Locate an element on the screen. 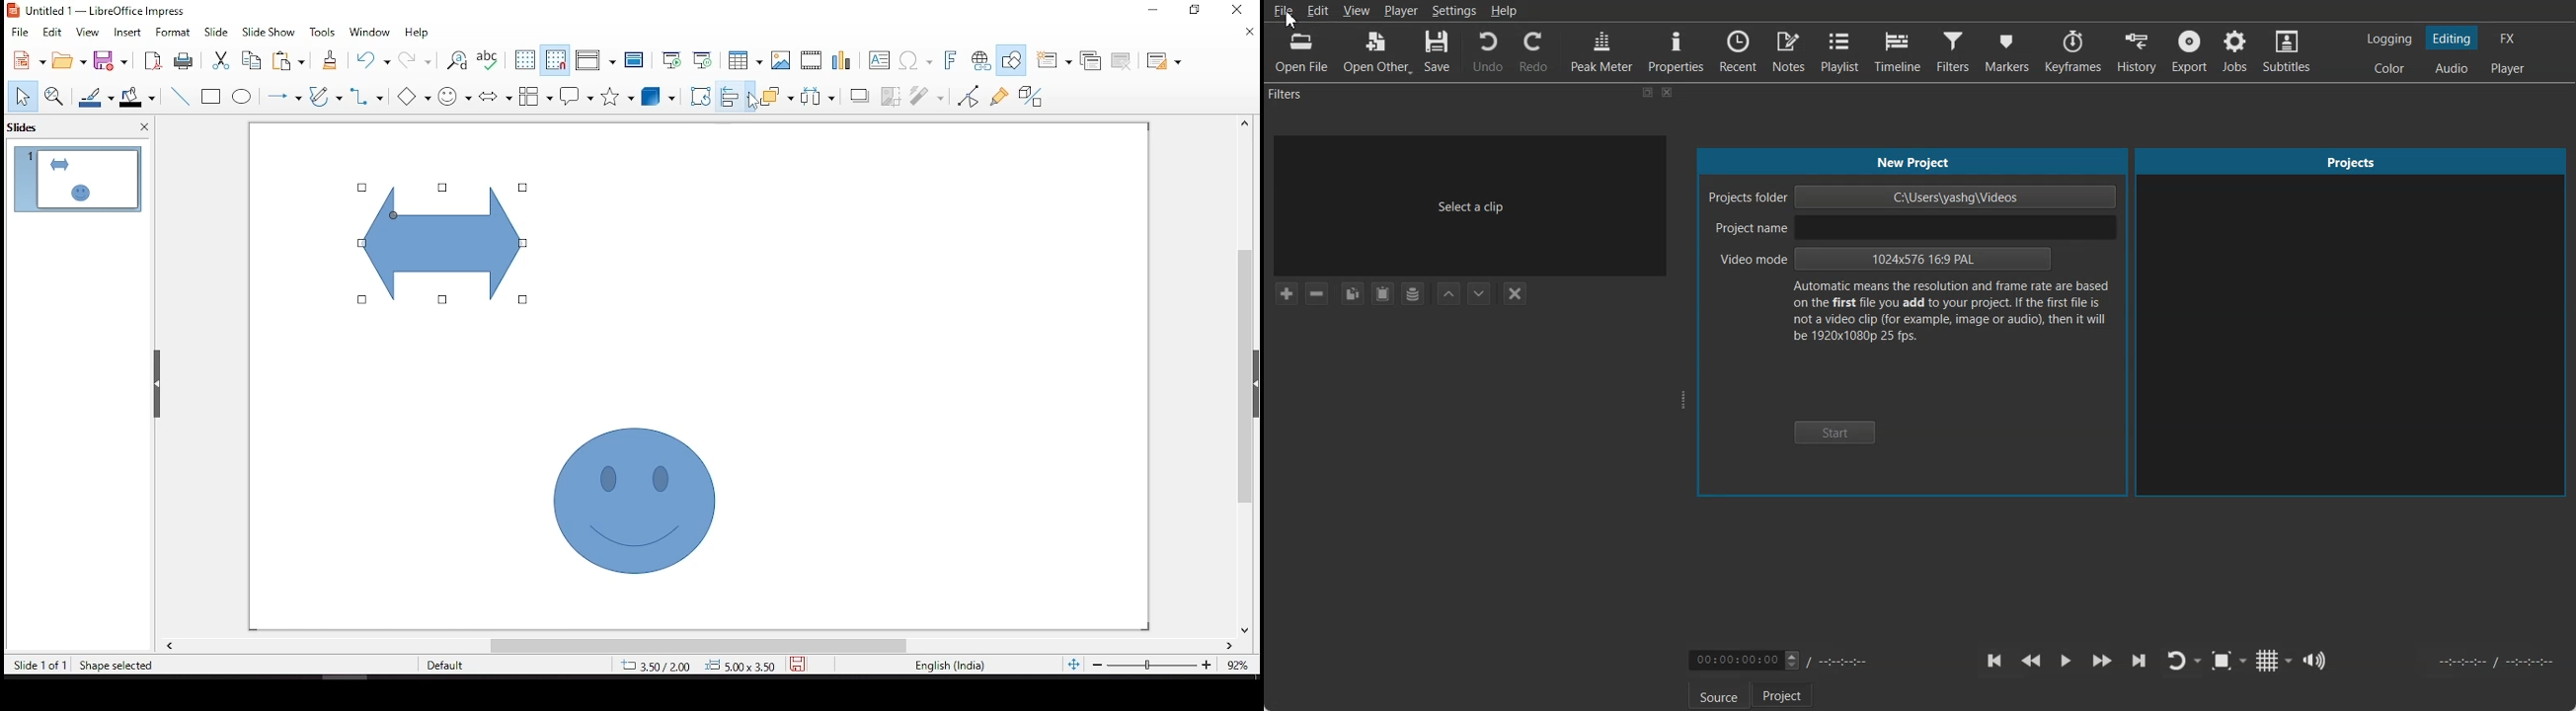  close pane is located at coordinates (146, 126).